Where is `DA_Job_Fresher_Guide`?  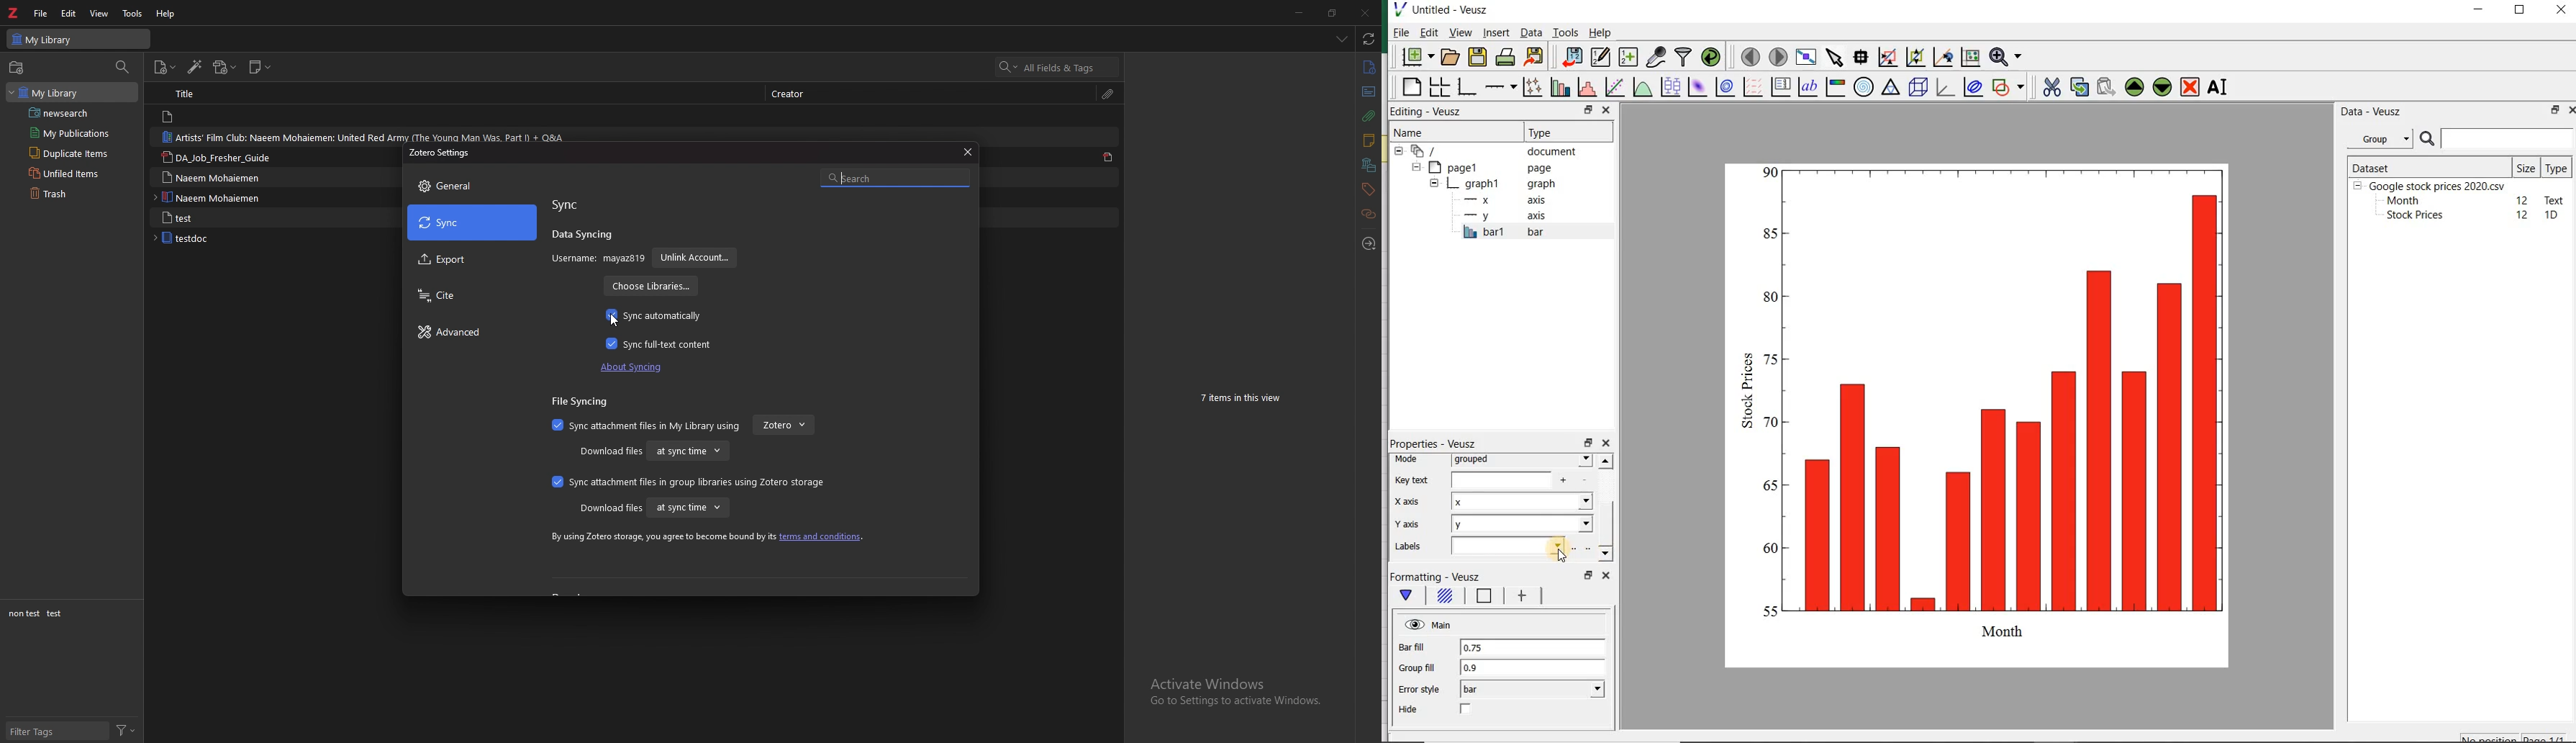 DA_Job_Fresher_Guide is located at coordinates (223, 158).